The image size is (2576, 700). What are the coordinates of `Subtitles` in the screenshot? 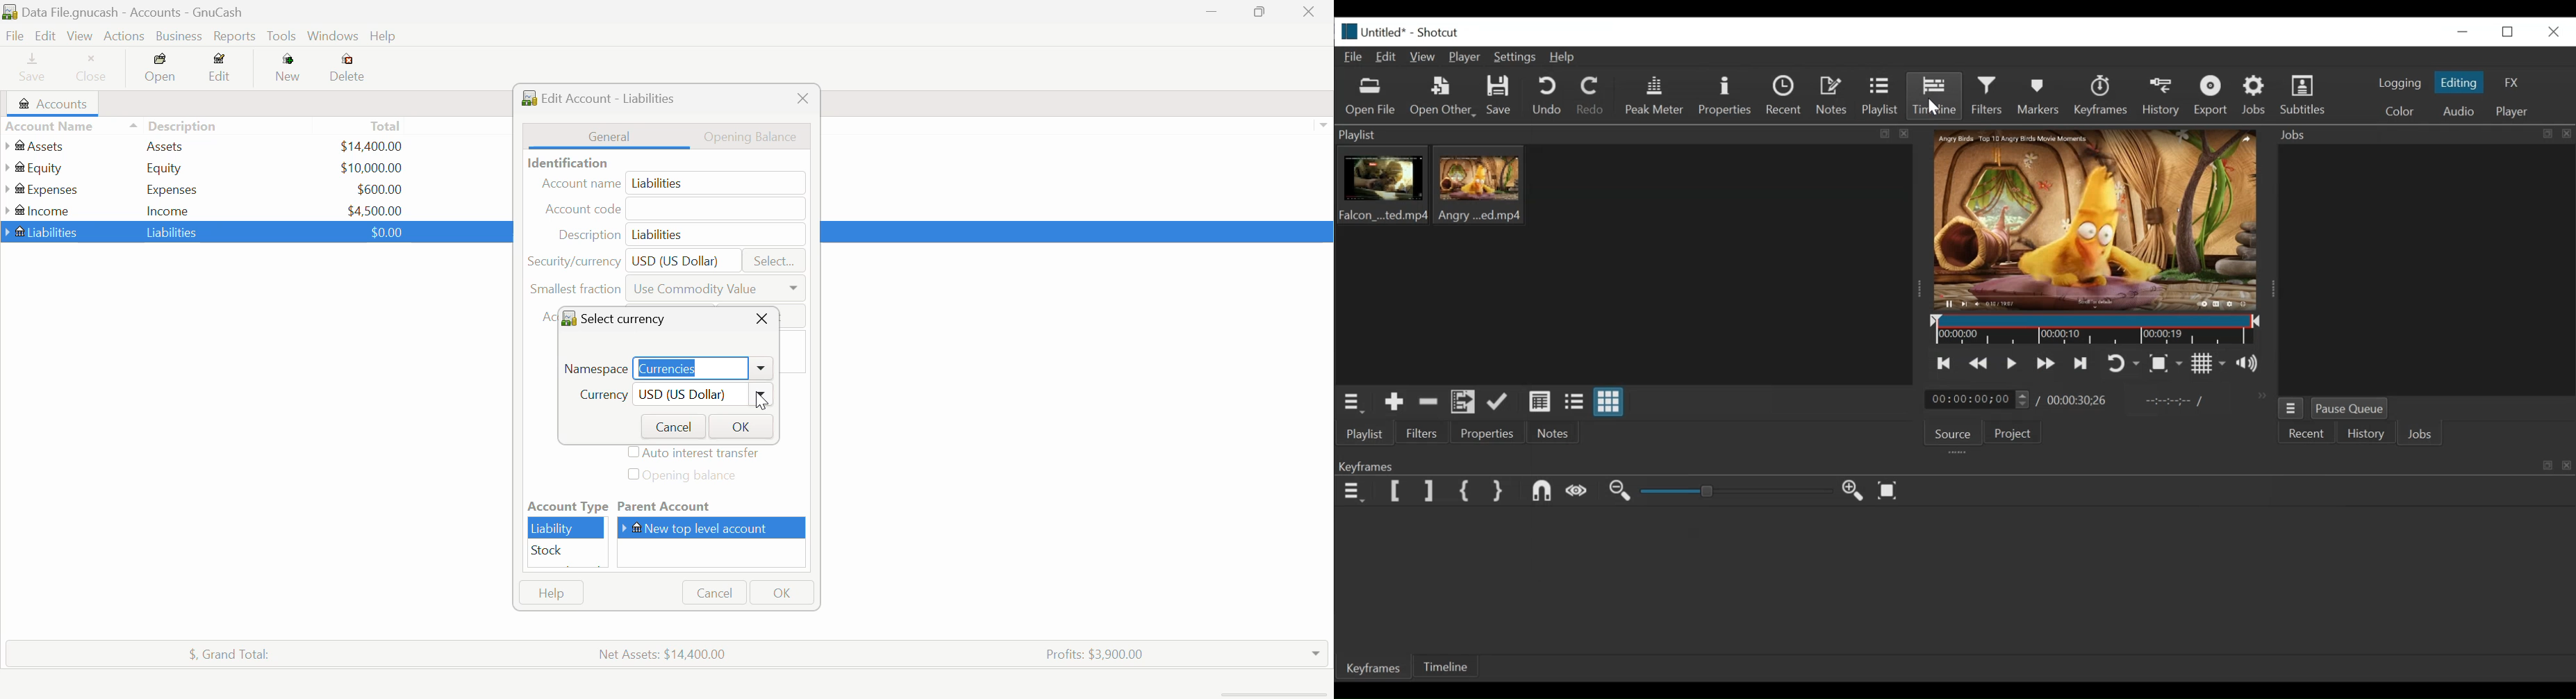 It's located at (2303, 95).